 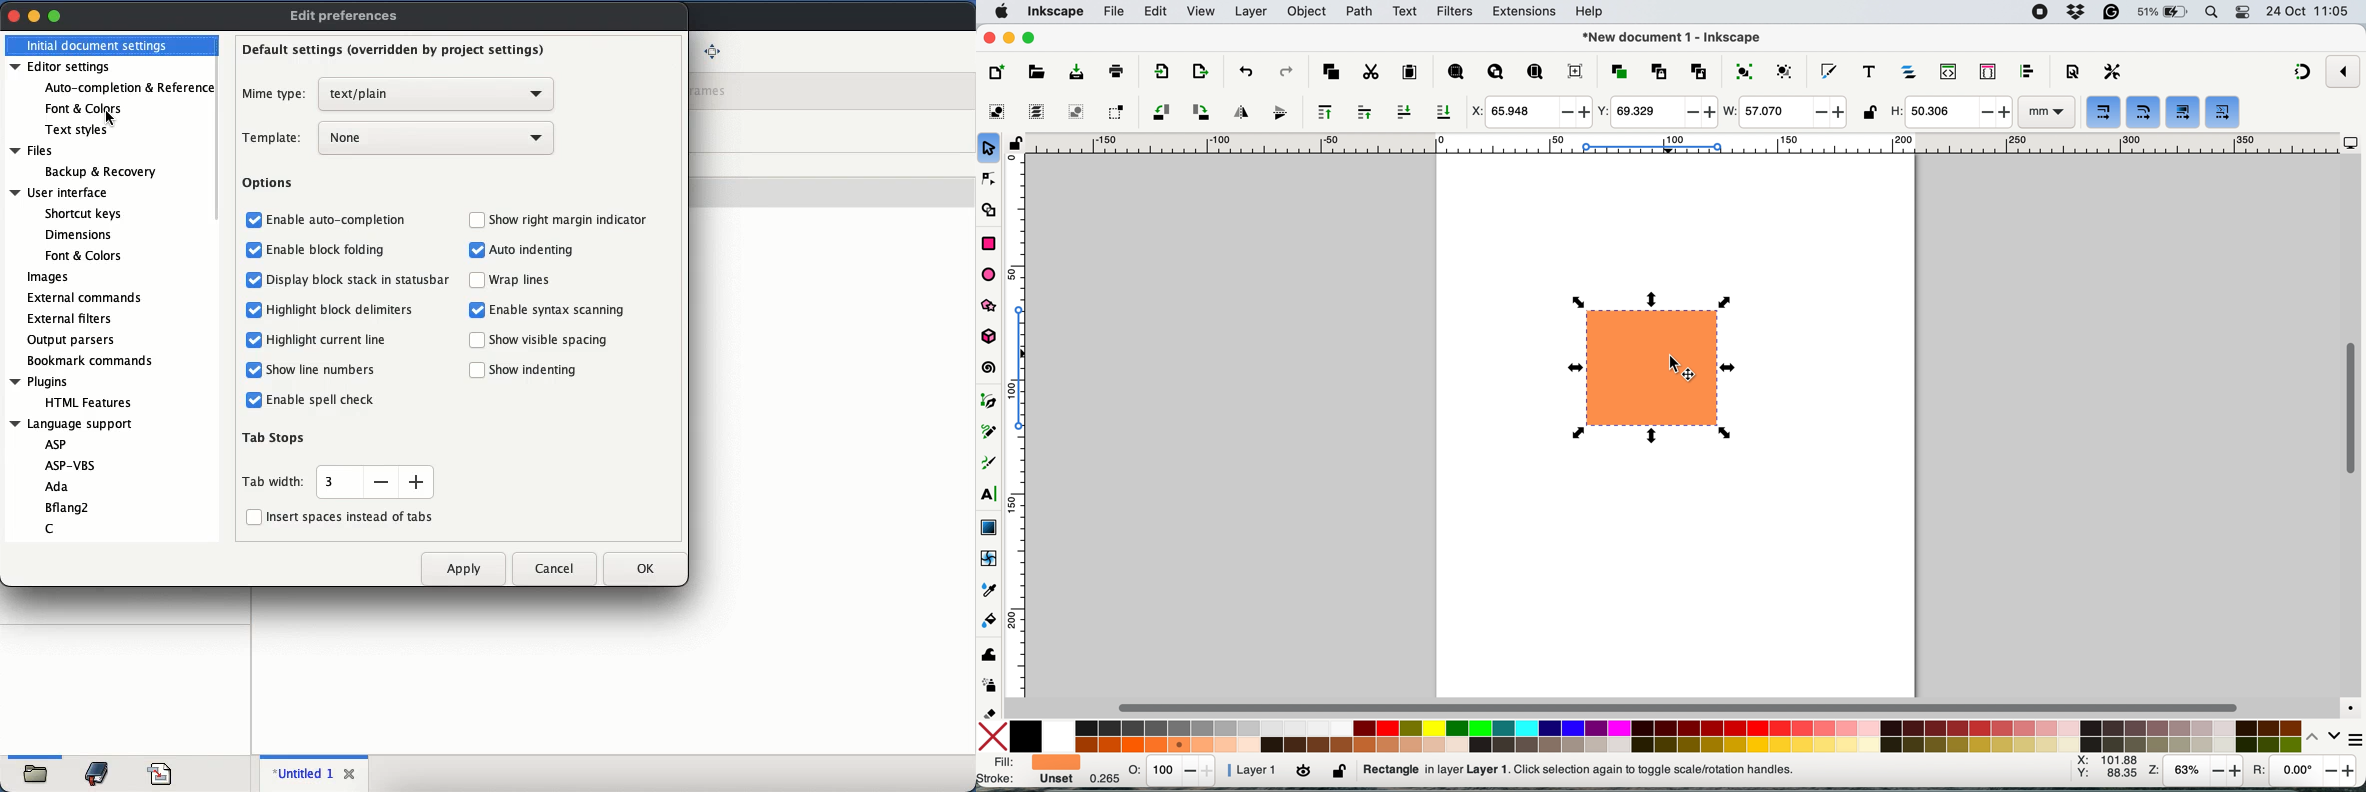 I want to click on rotation, so click(x=2303, y=773).